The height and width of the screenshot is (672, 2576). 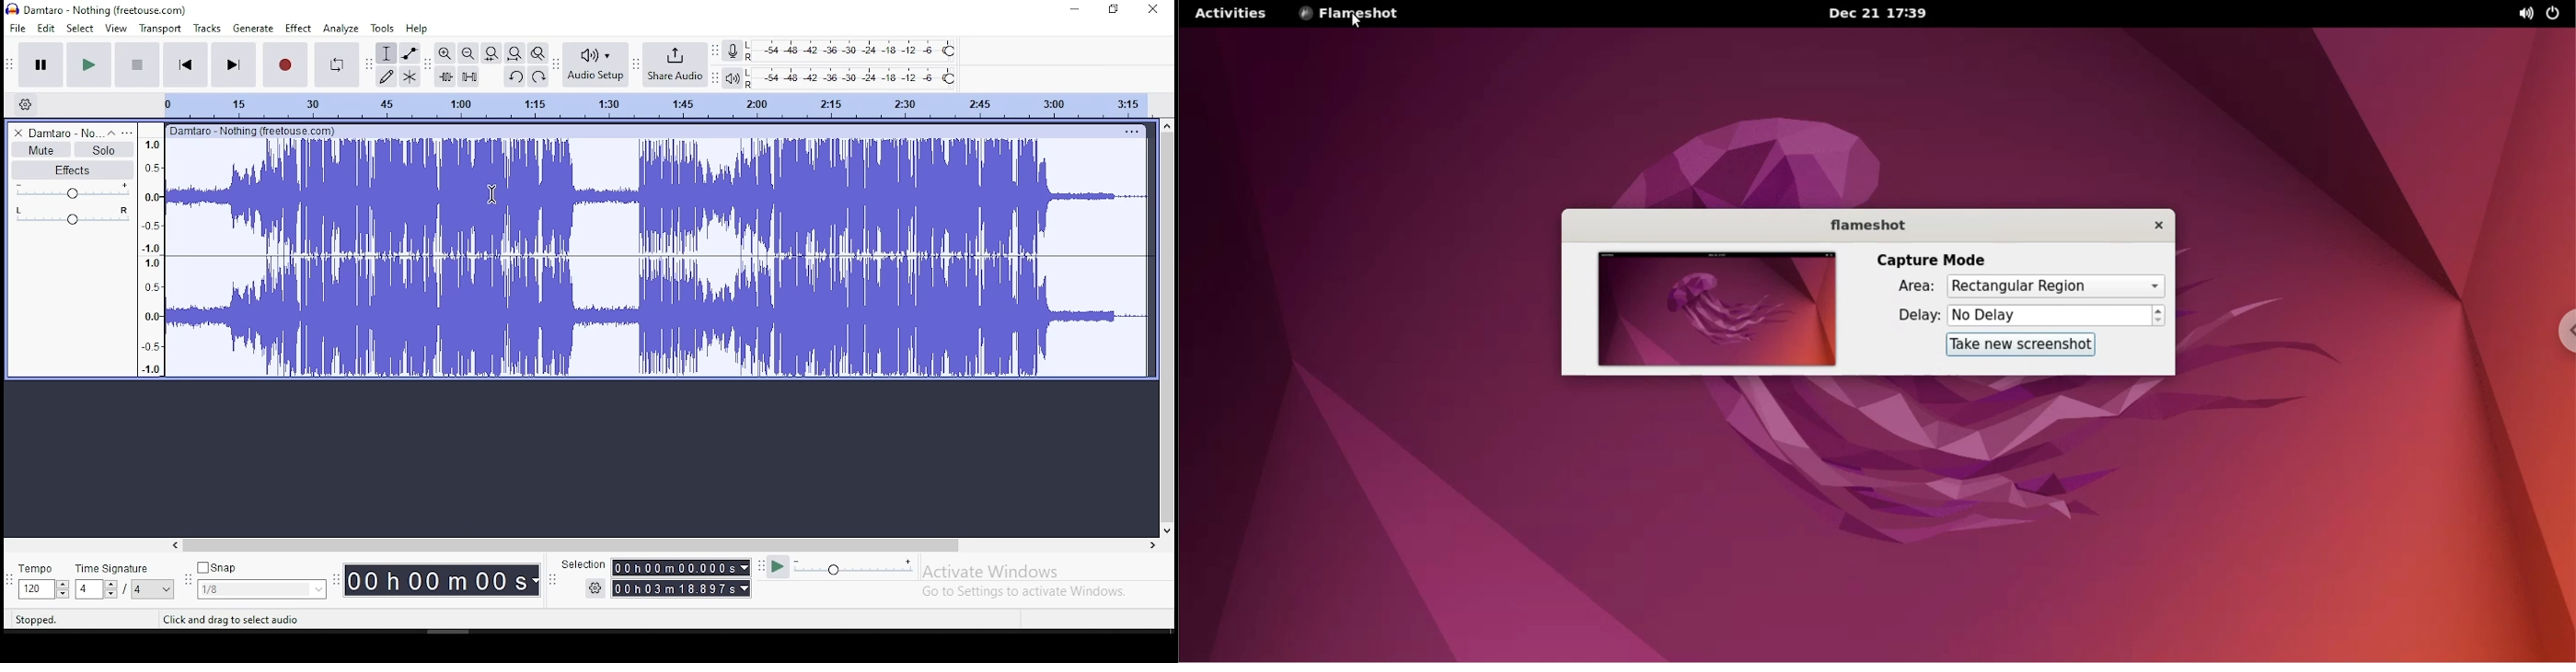 I want to click on open menu, so click(x=130, y=132).